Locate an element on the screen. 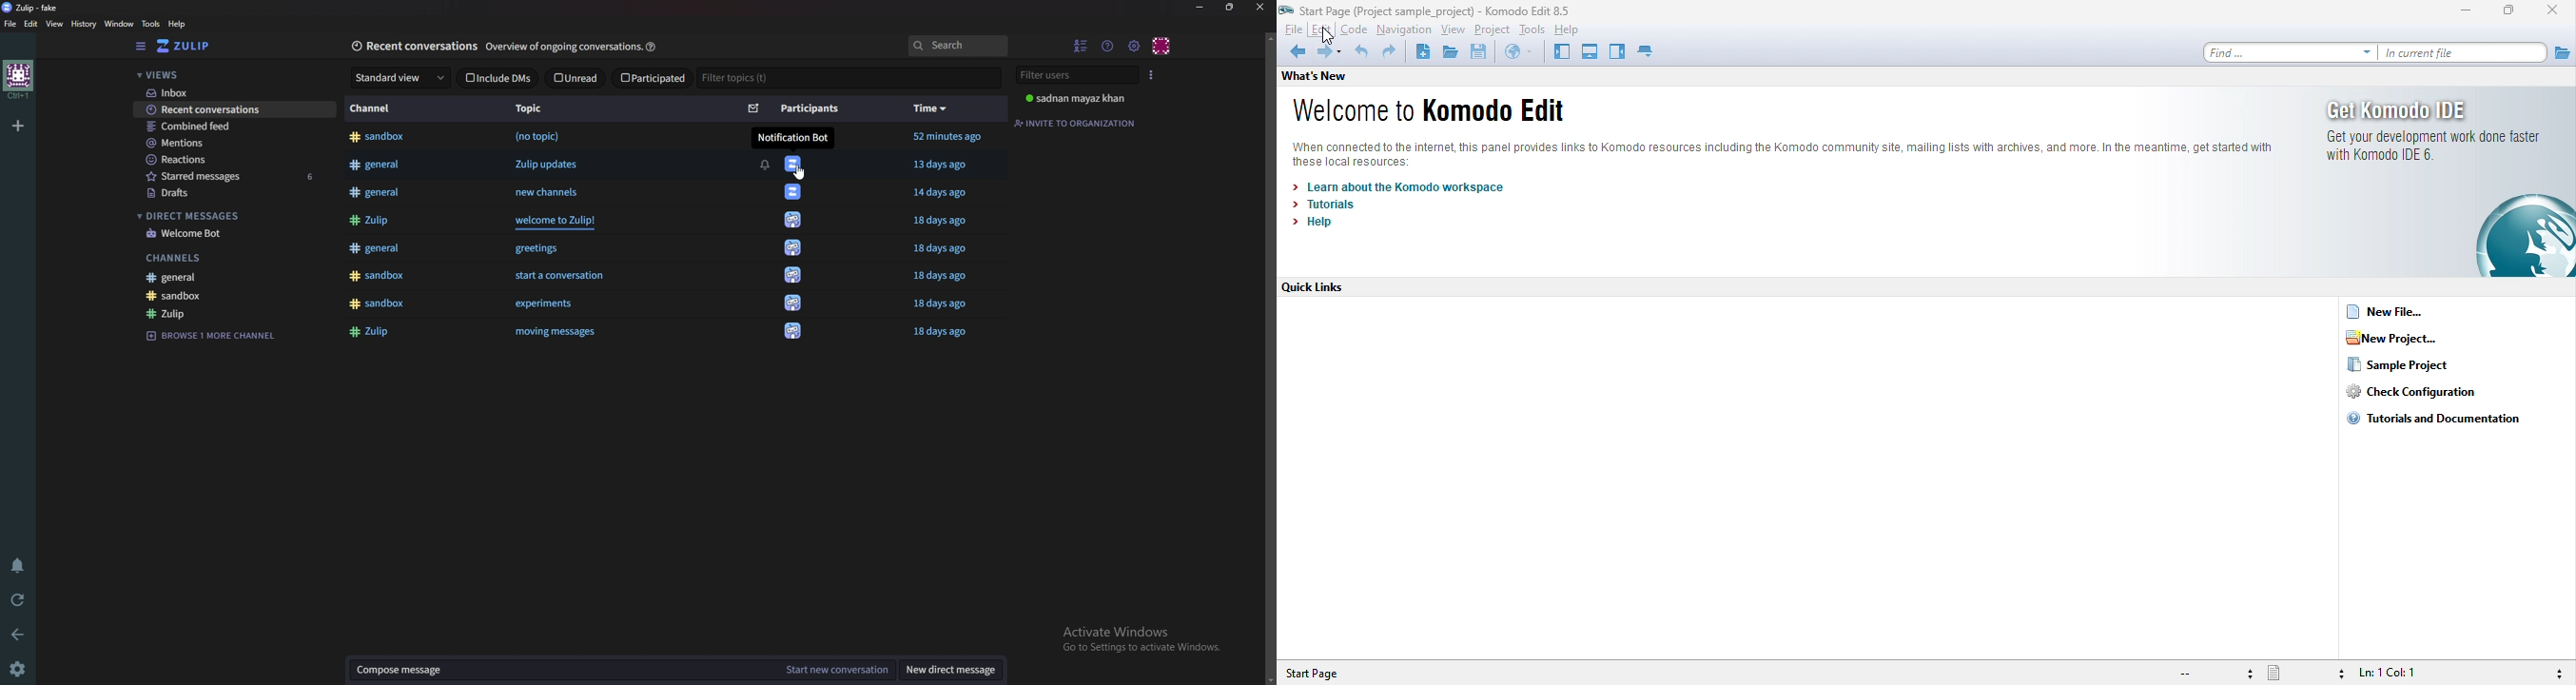 This screenshot has width=2576, height=700. Main menu is located at coordinates (1131, 46).